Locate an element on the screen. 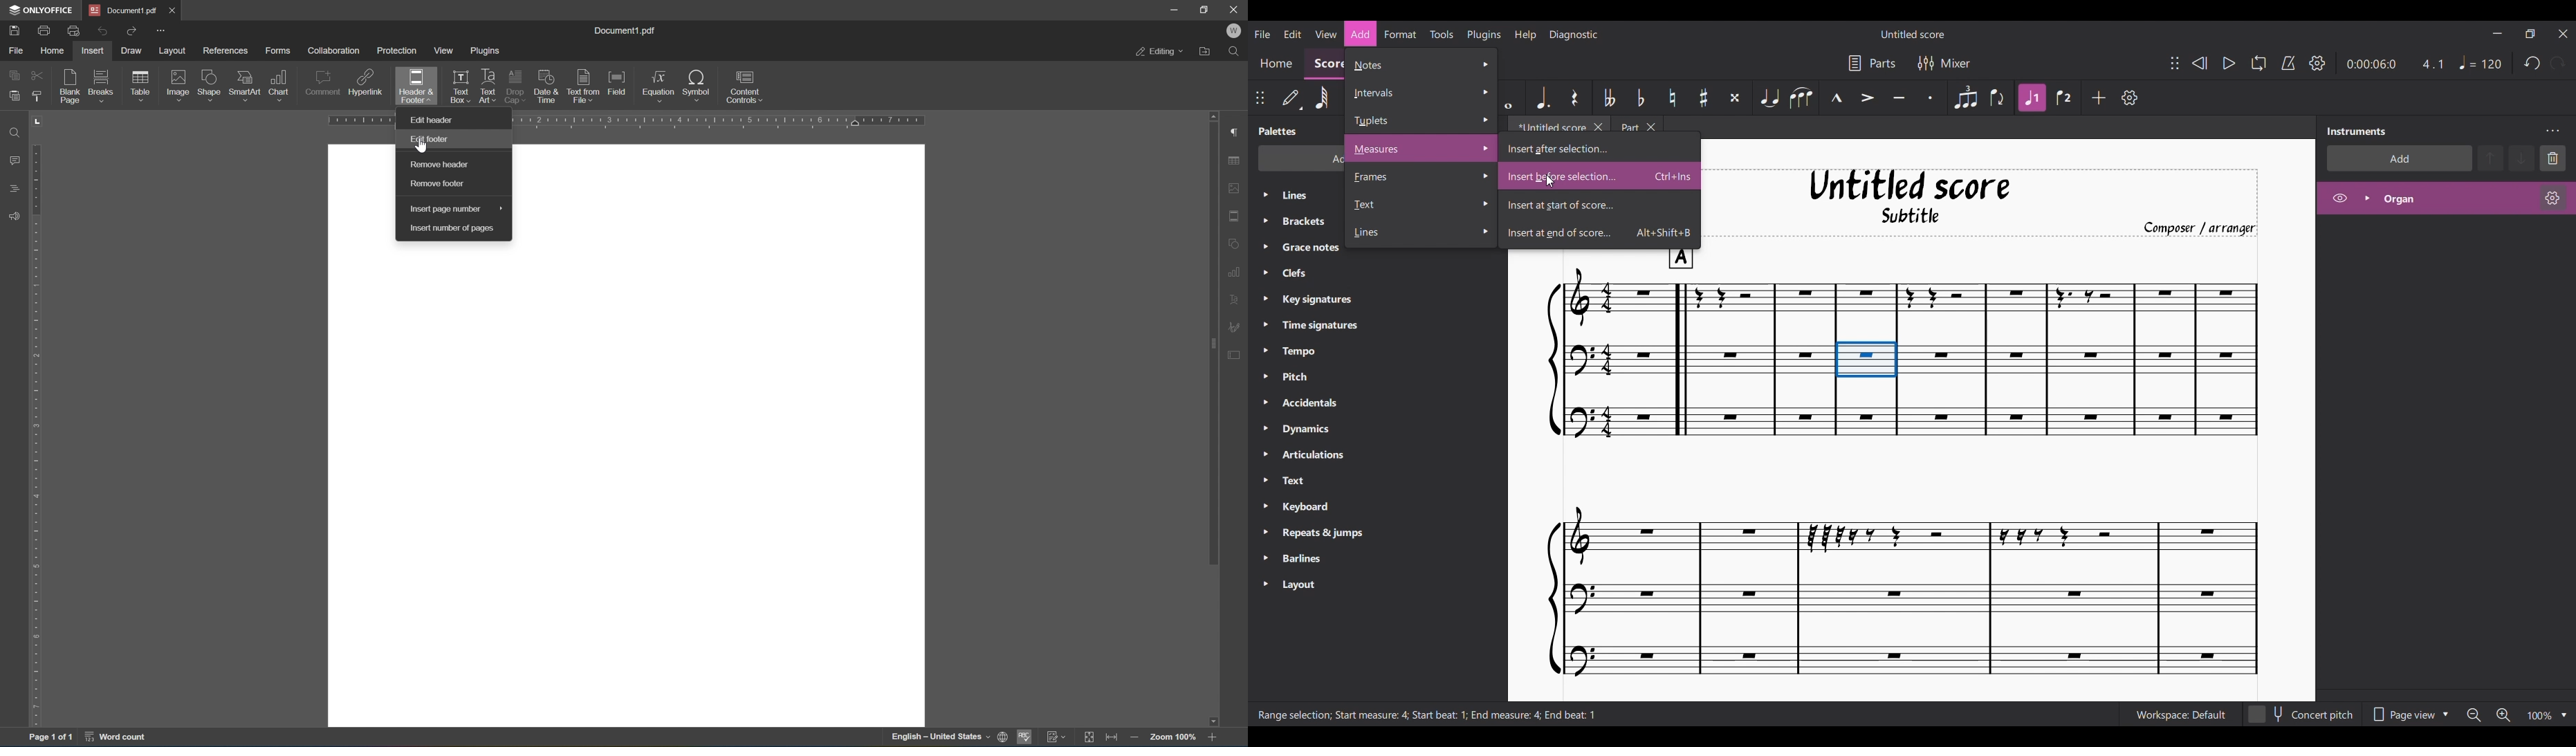 Image resolution: width=2576 pixels, height=756 pixels. edit header or footer is located at coordinates (469, 98).